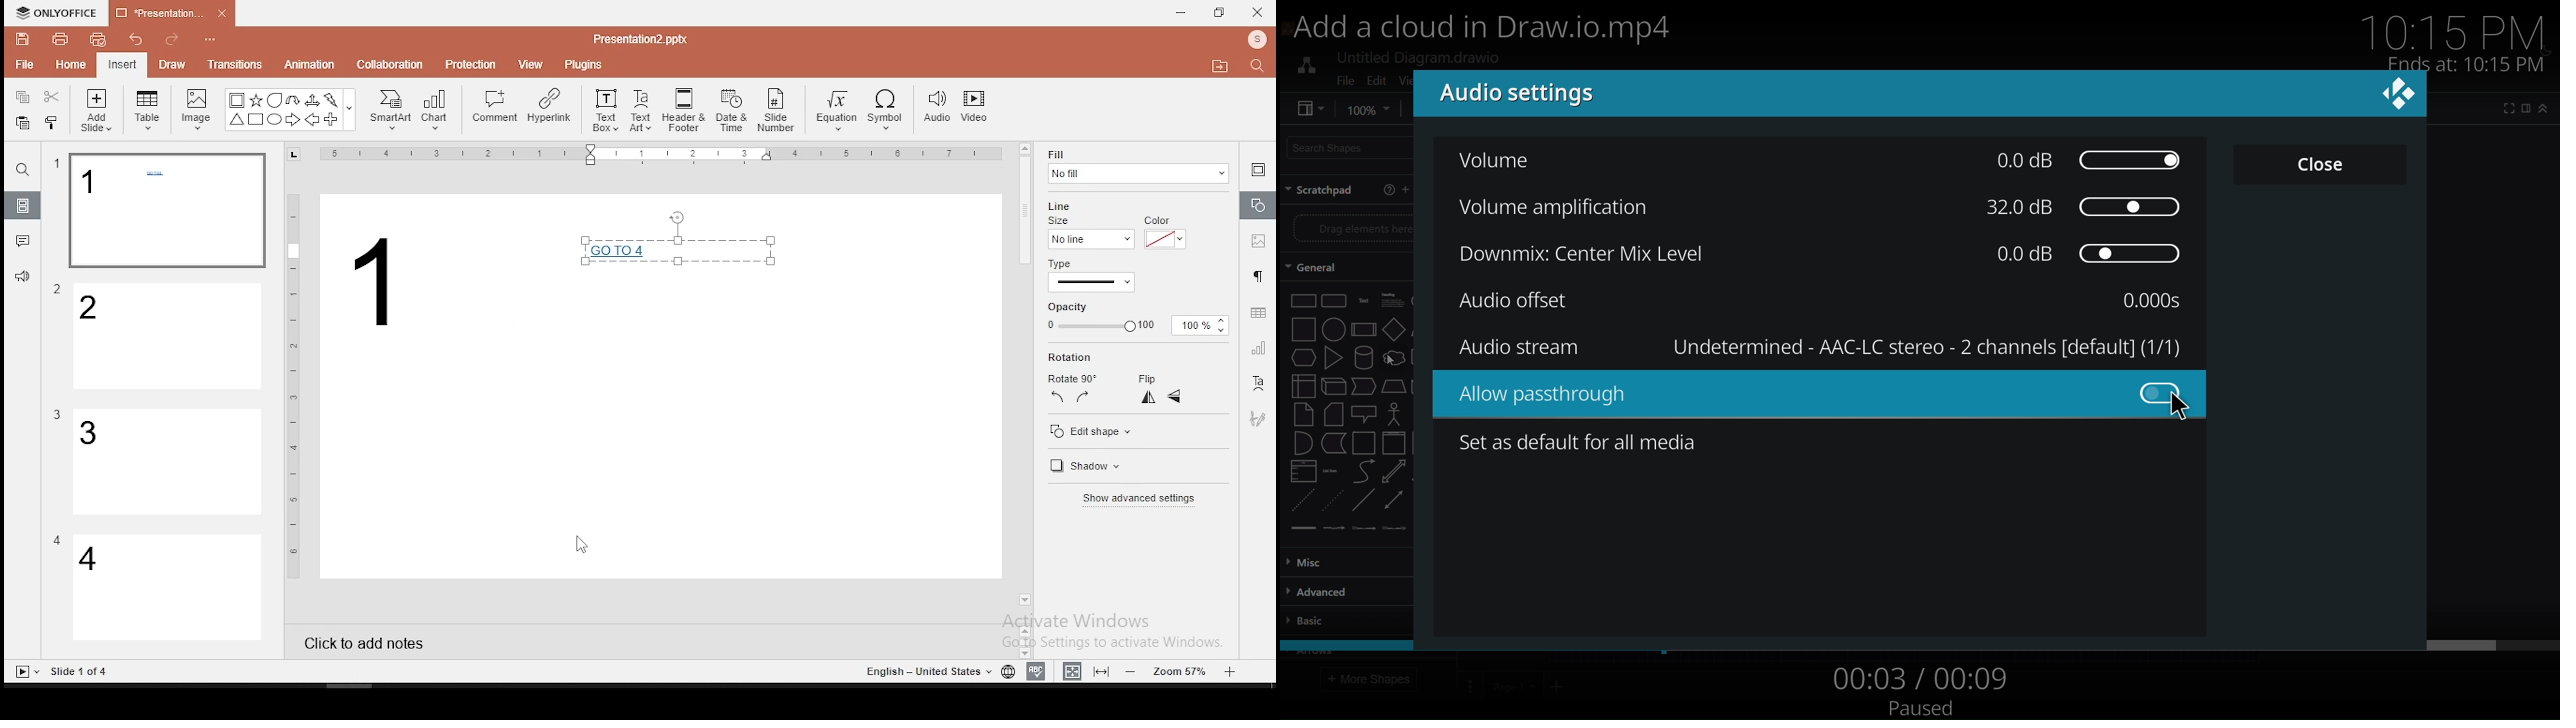  What do you see at coordinates (350, 111) in the screenshot?
I see `` at bounding box center [350, 111].